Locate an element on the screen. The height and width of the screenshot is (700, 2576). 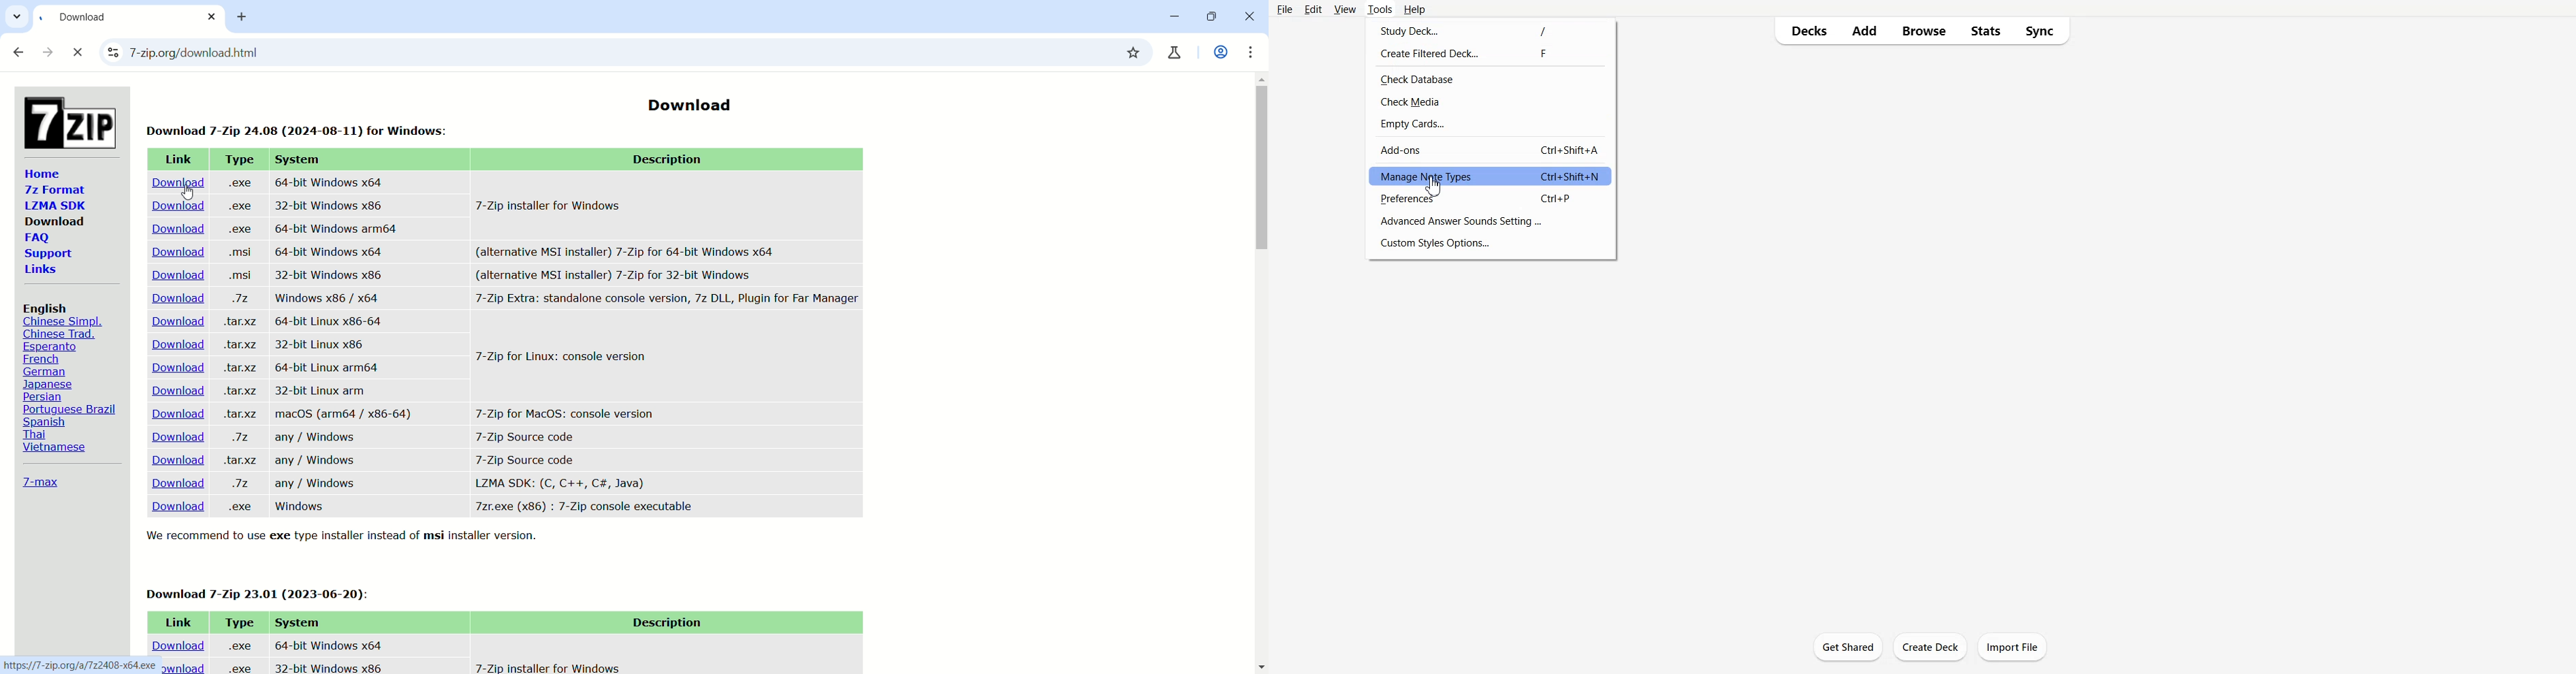
Download is located at coordinates (177, 229).